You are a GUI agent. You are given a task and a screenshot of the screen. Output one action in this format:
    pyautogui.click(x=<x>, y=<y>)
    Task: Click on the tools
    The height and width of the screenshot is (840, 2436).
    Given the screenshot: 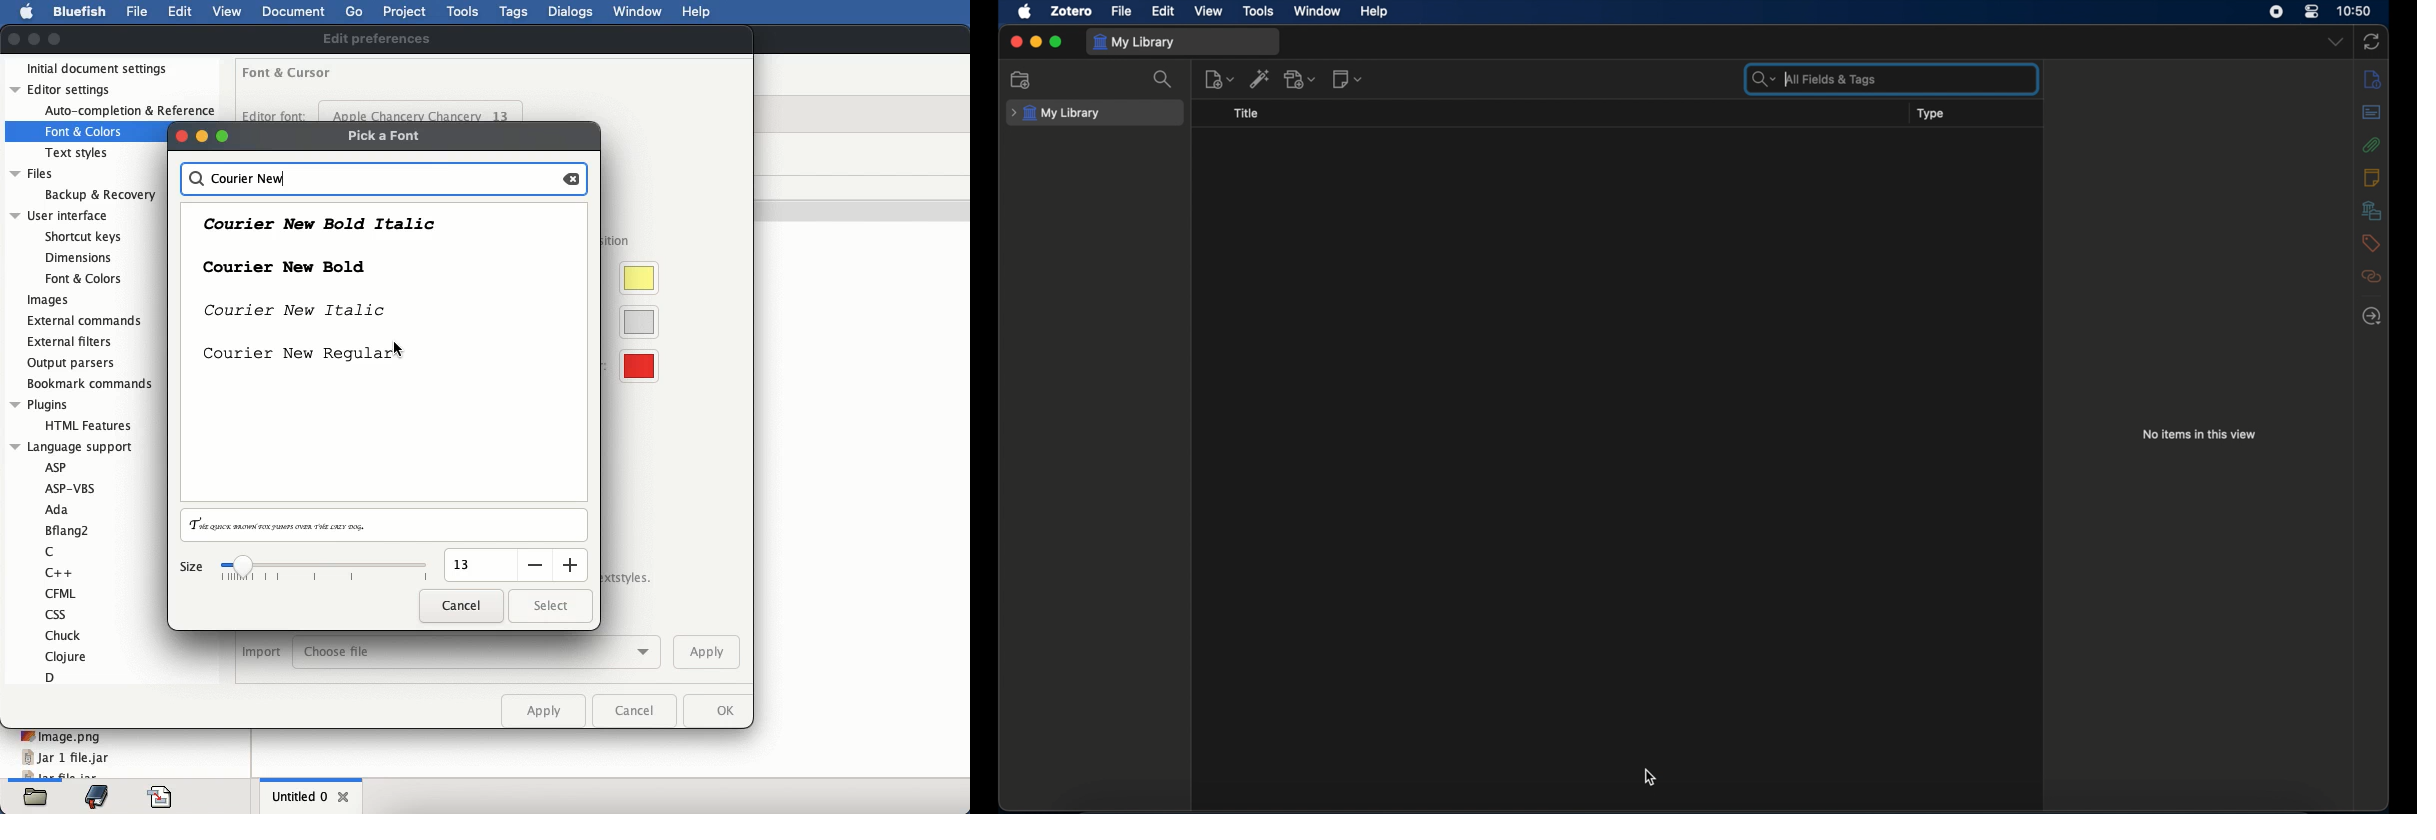 What is the action you would take?
    pyautogui.click(x=1258, y=12)
    